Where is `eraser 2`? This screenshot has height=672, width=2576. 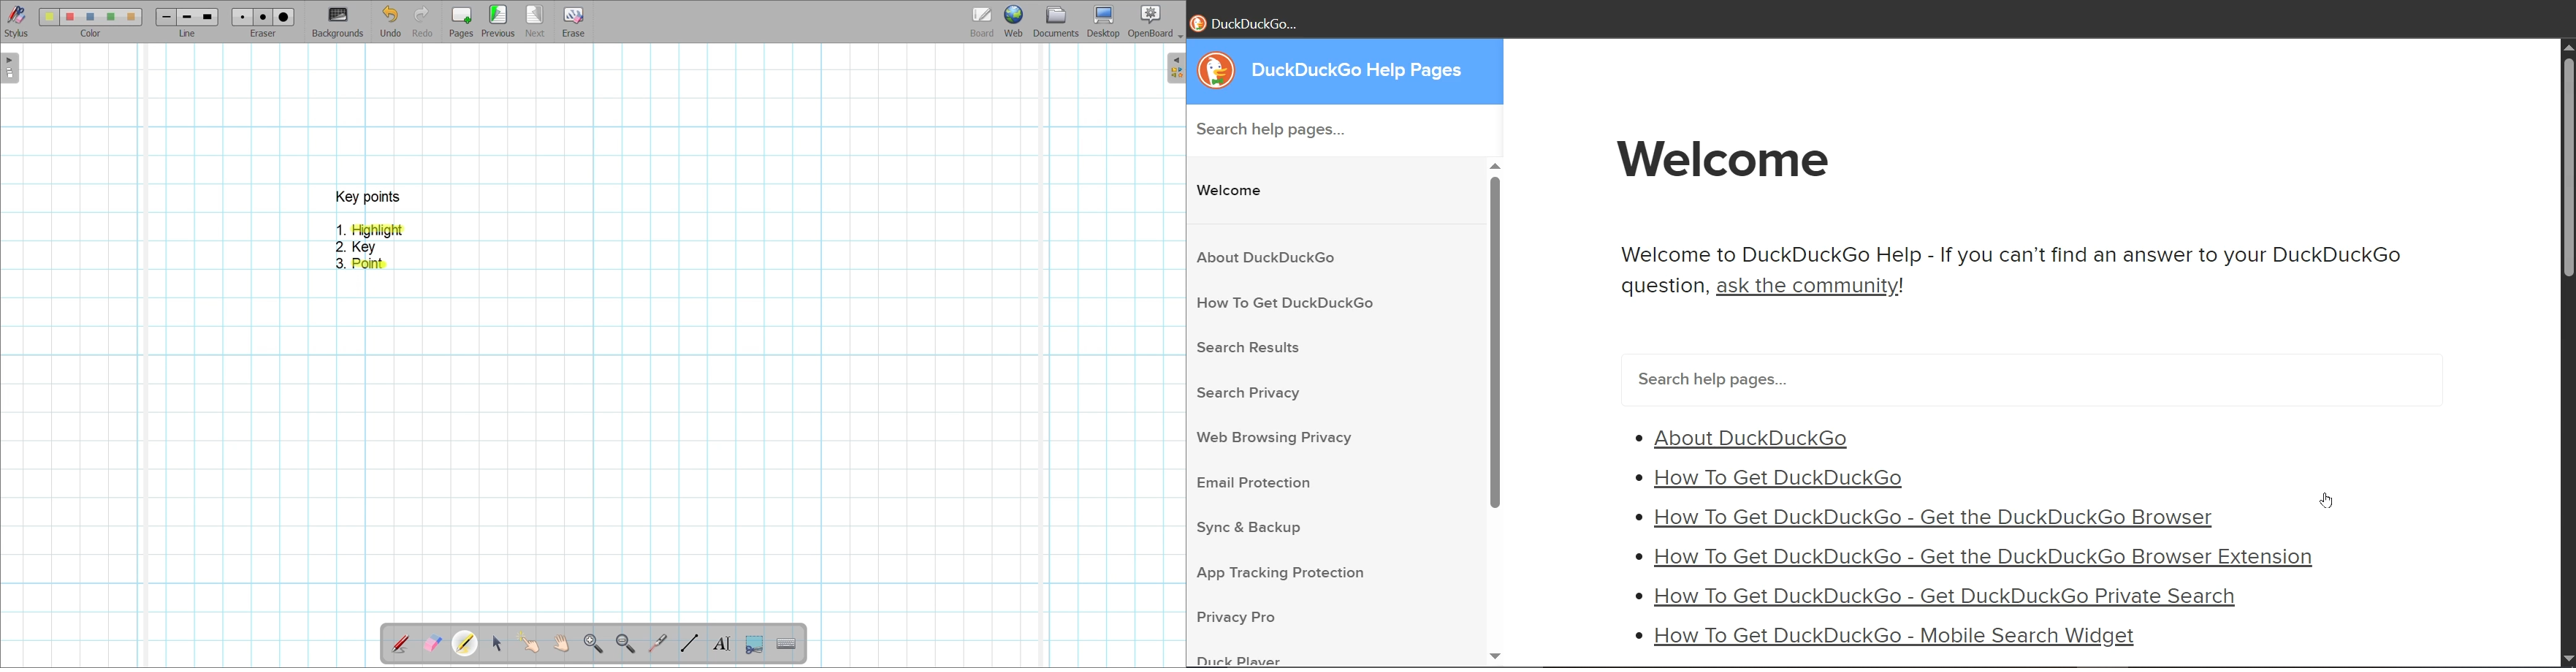 eraser 2 is located at coordinates (263, 17).